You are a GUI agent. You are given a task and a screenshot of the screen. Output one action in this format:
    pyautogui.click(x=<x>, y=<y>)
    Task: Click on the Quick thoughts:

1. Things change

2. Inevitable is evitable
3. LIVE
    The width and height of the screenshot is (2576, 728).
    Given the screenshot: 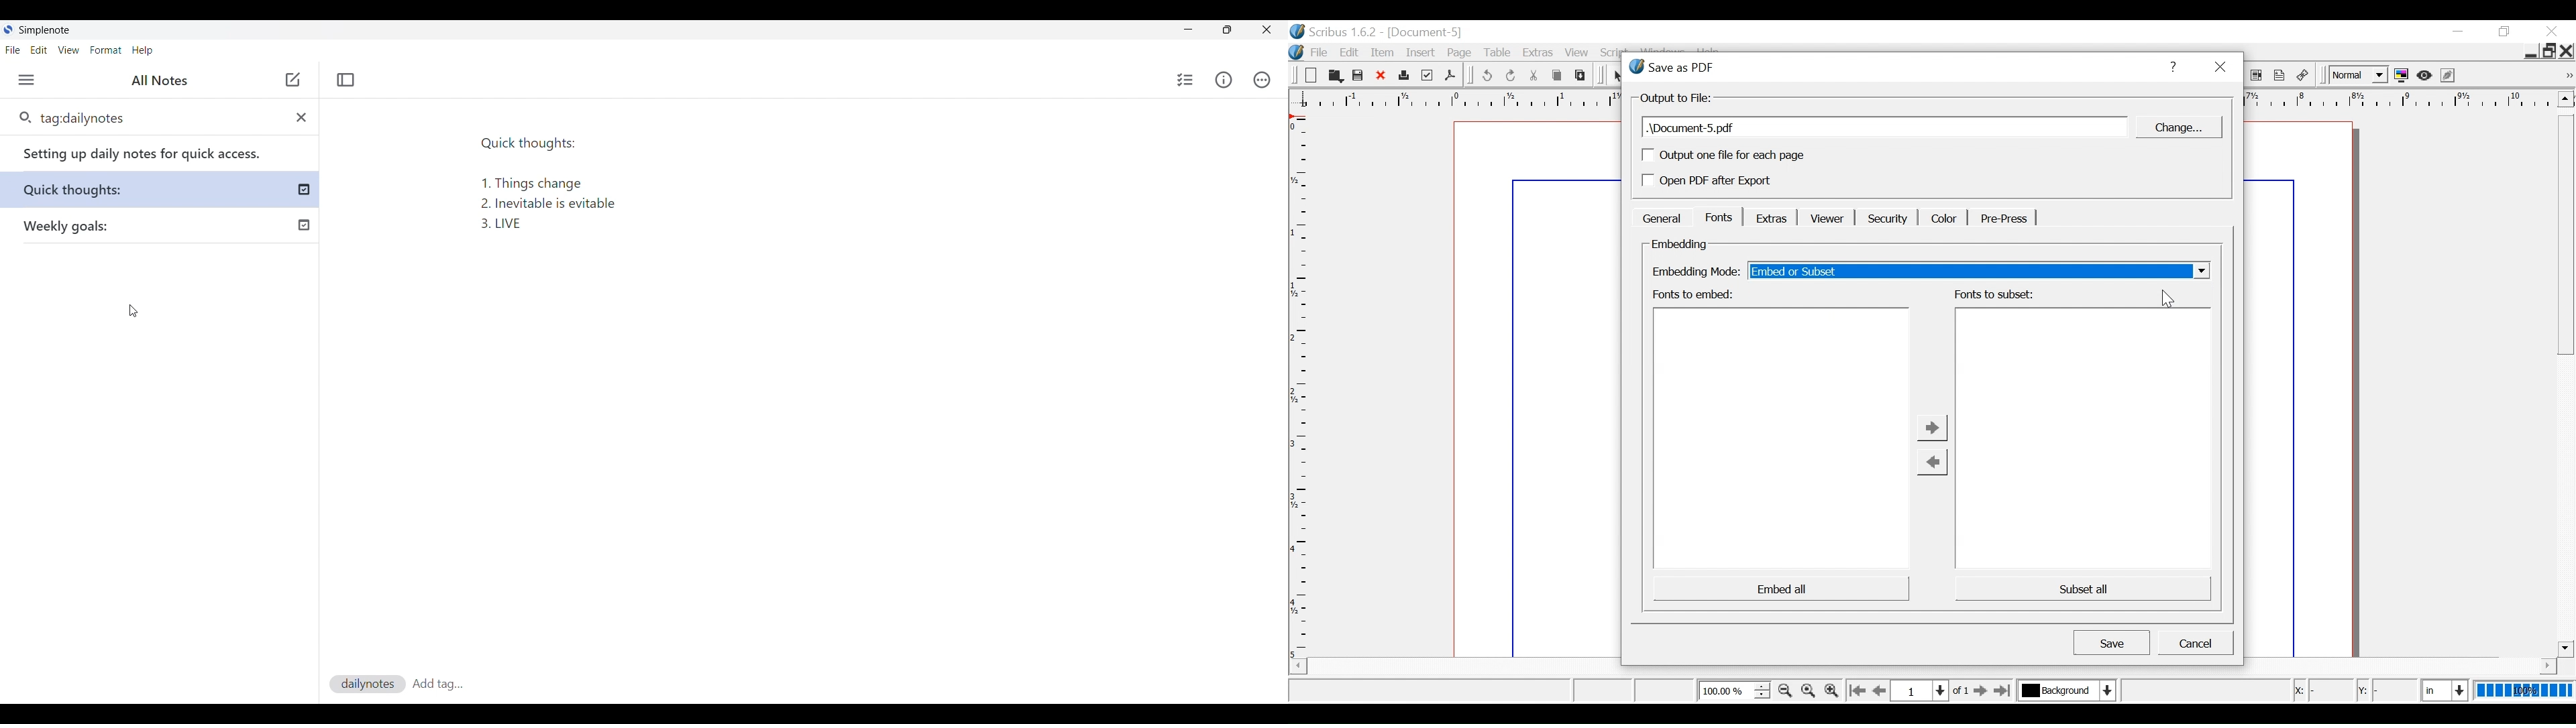 What is the action you would take?
    pyautogui.click(x=554, y=179)
    